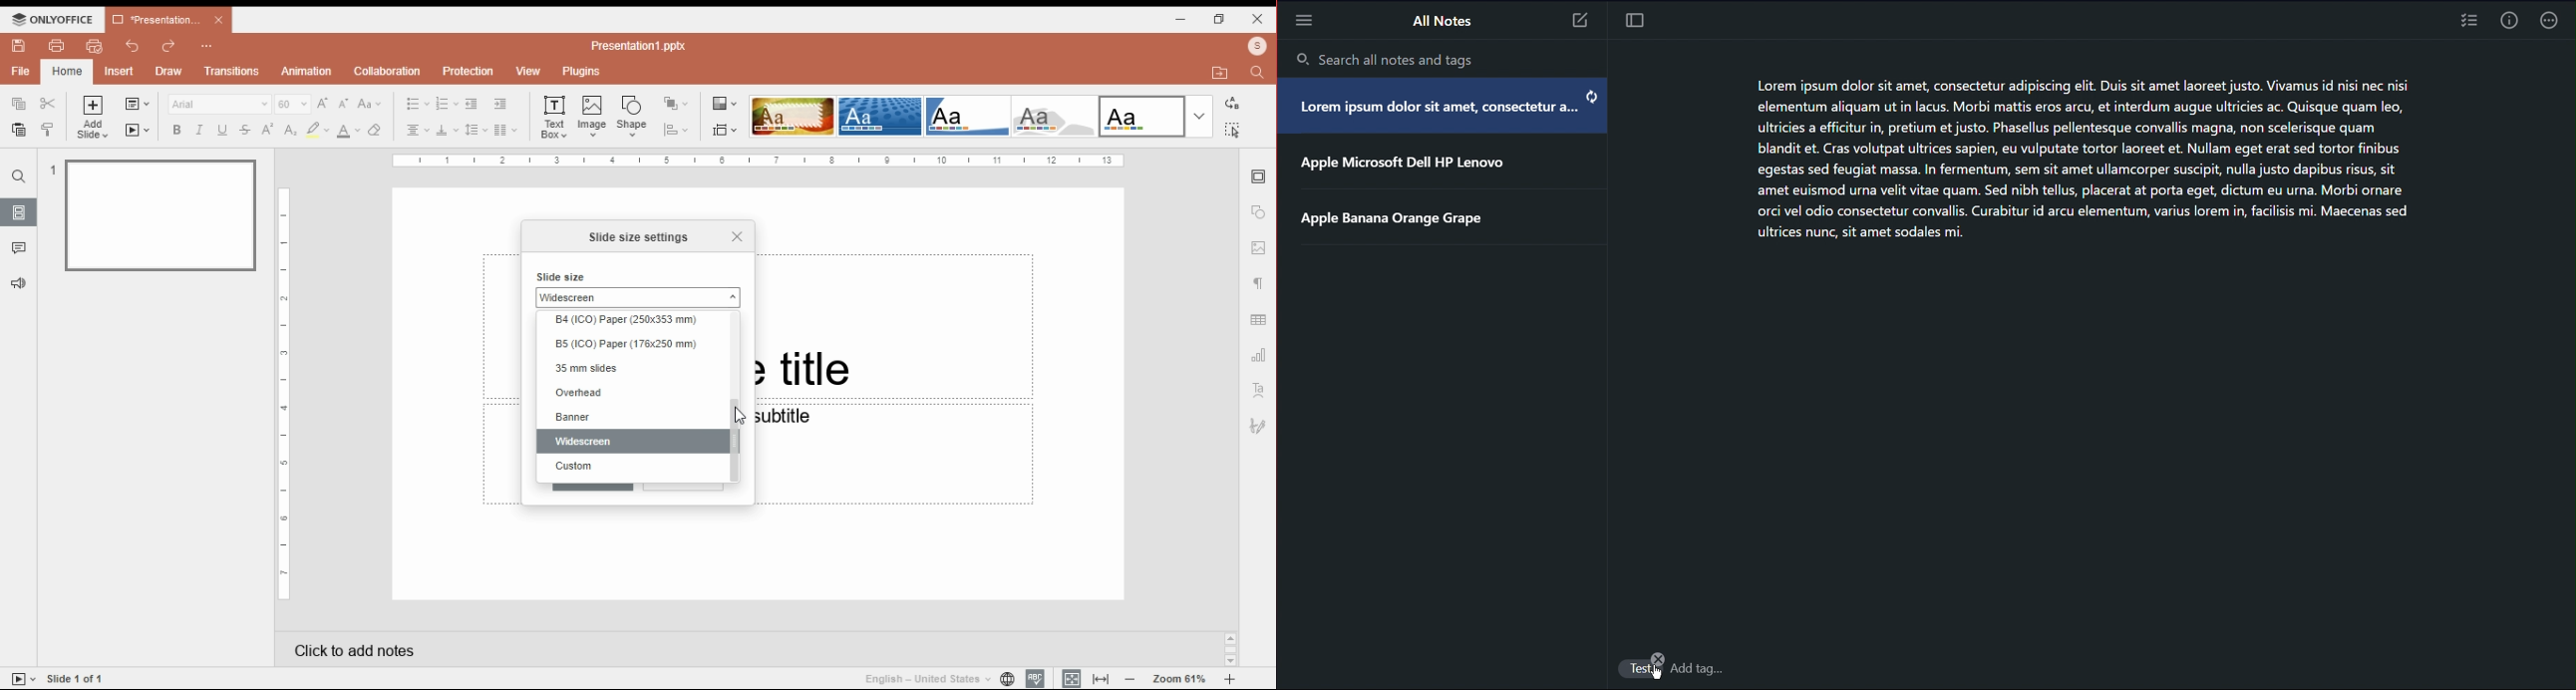 The image size is (2576, 700). What do you see at coordinates (19, 176) in the screenshot?
I see `find` at bounding box center [19, 176].